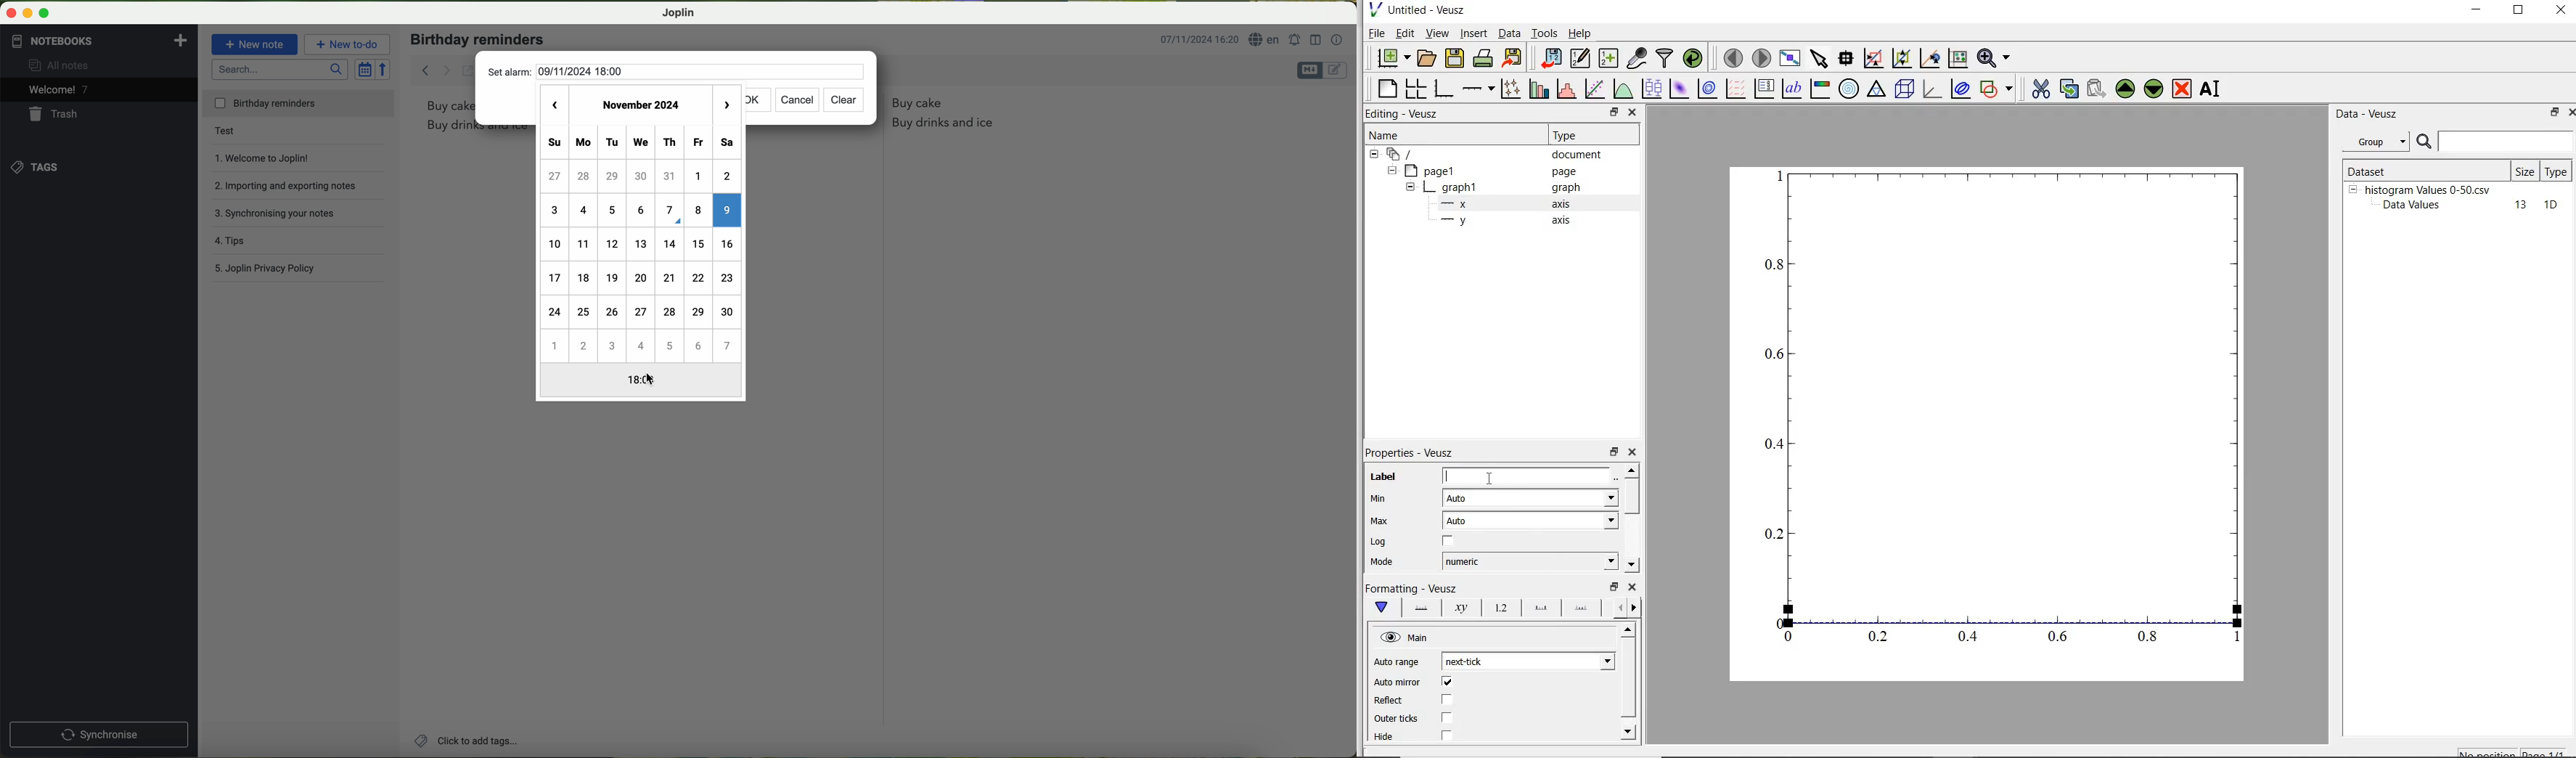 The height and width of the screenshot is (784, 2576). I want to click on all notes, so click(69, 66).